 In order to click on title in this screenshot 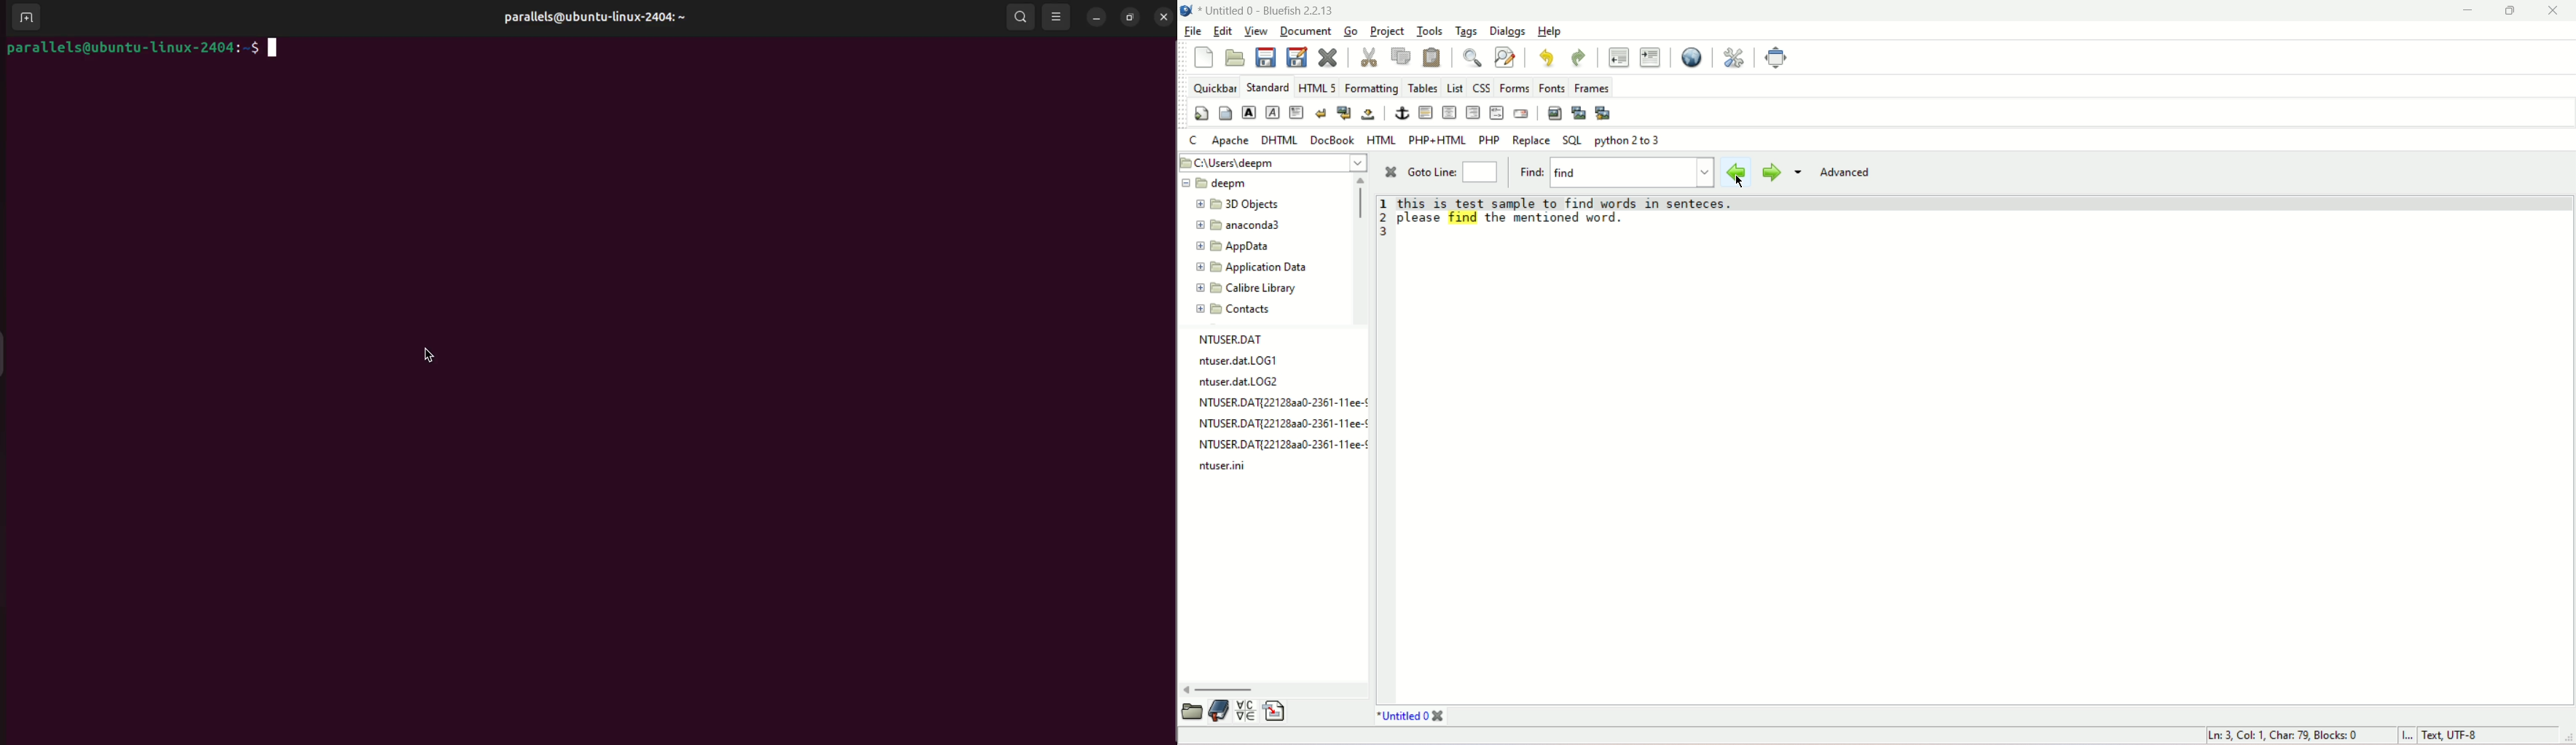, I will do `click(1402, 716)`.